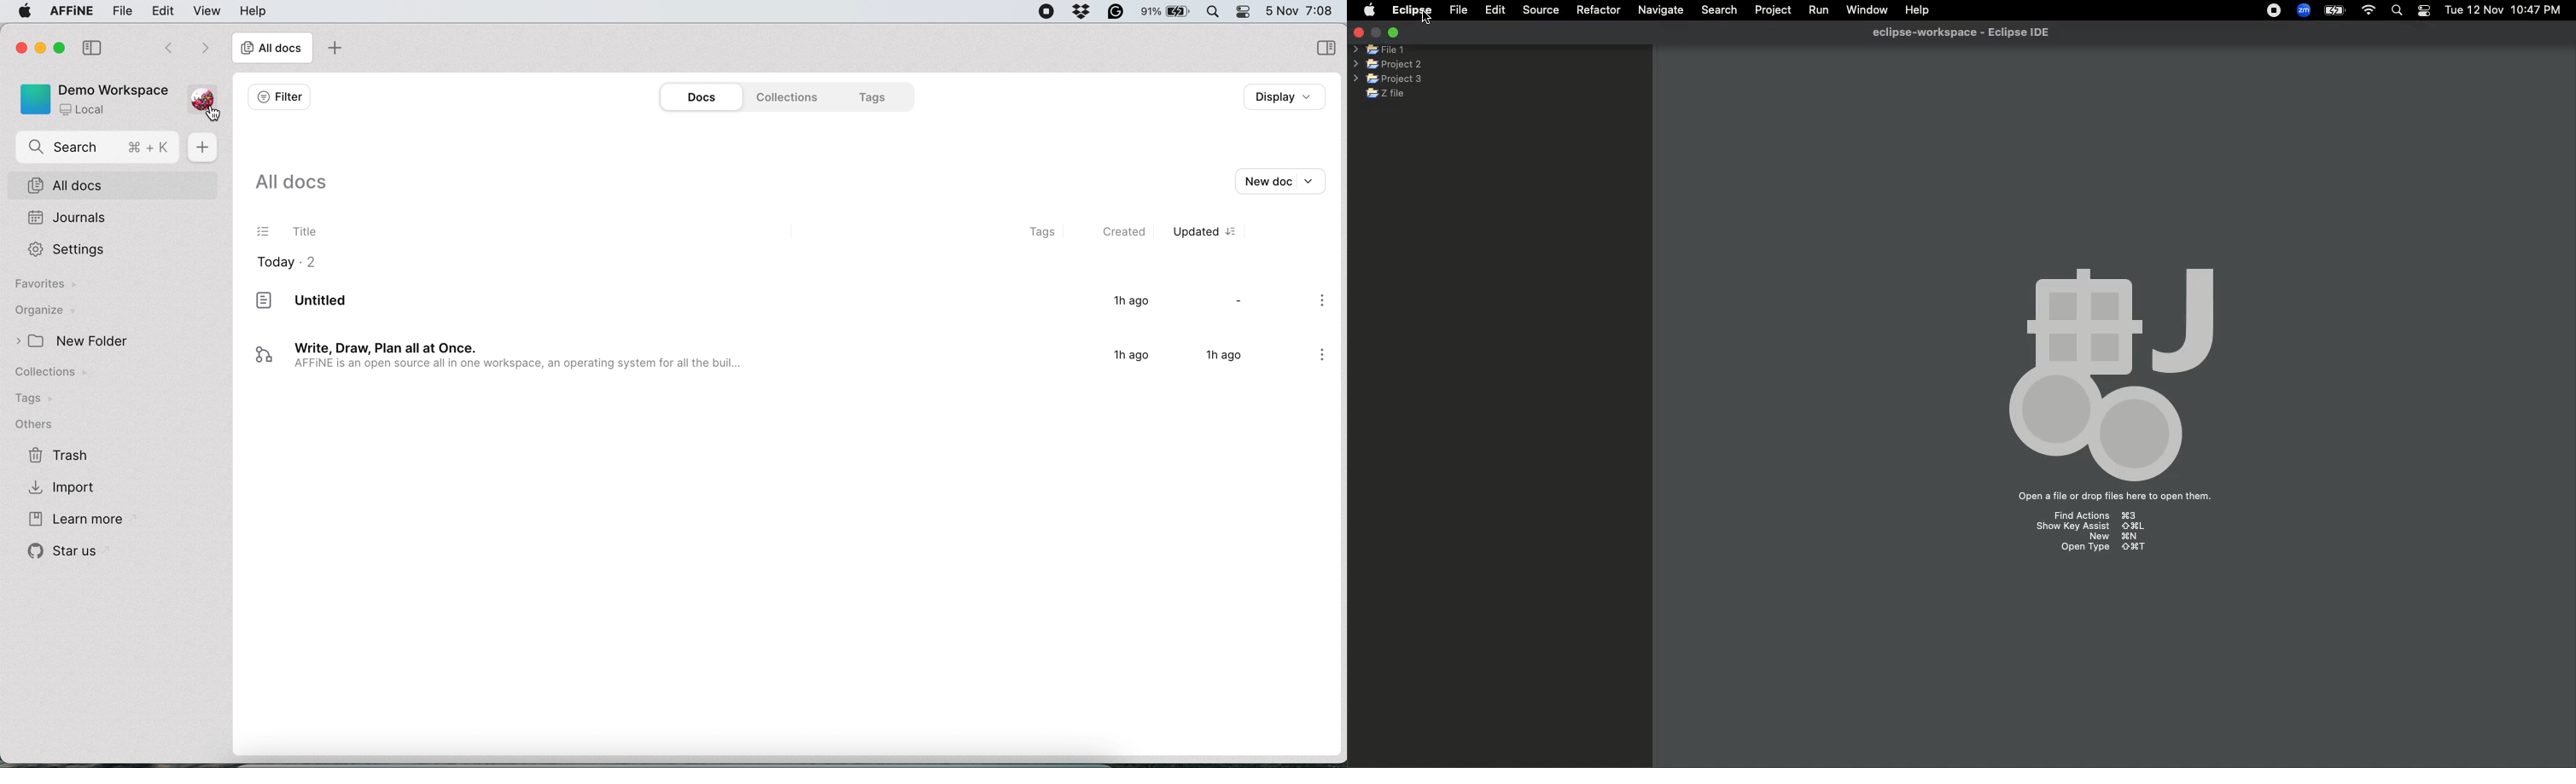 The image size is (2576, 784). Describe the element at coordinates (205, 48) in the screenshot. I see `switch between options` at that location.